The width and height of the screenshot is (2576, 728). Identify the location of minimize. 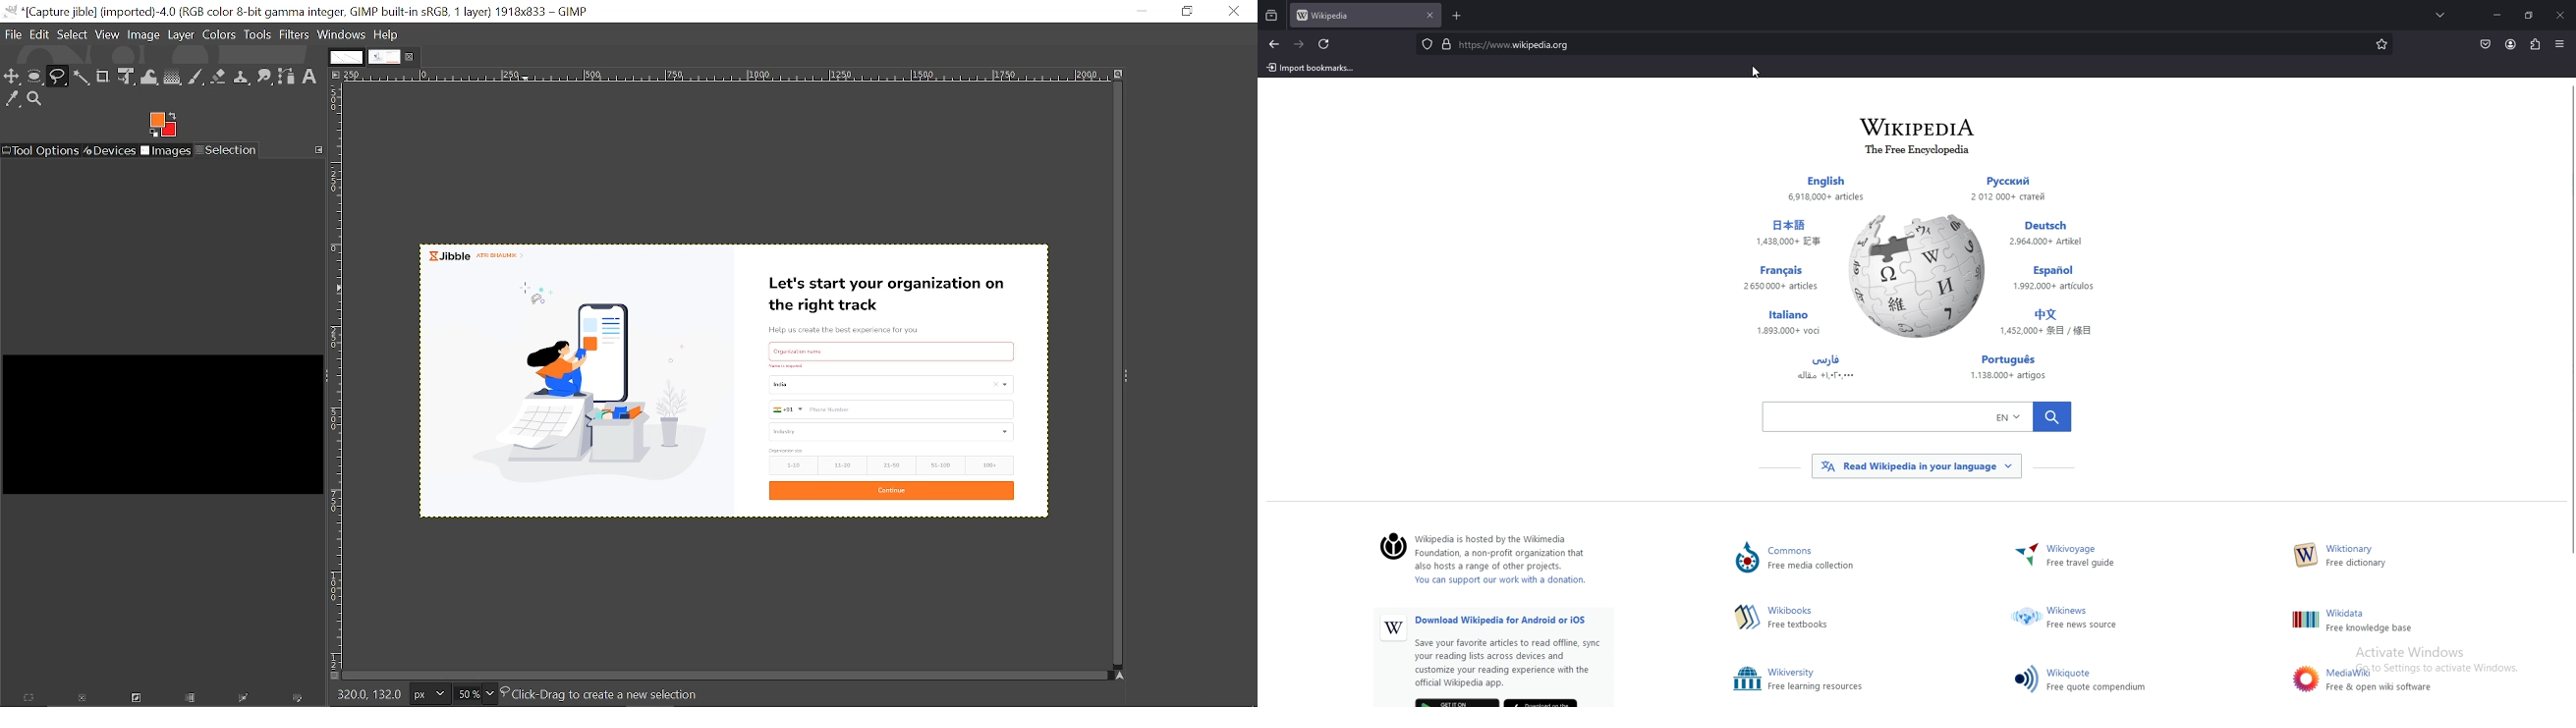
(2496, 14).